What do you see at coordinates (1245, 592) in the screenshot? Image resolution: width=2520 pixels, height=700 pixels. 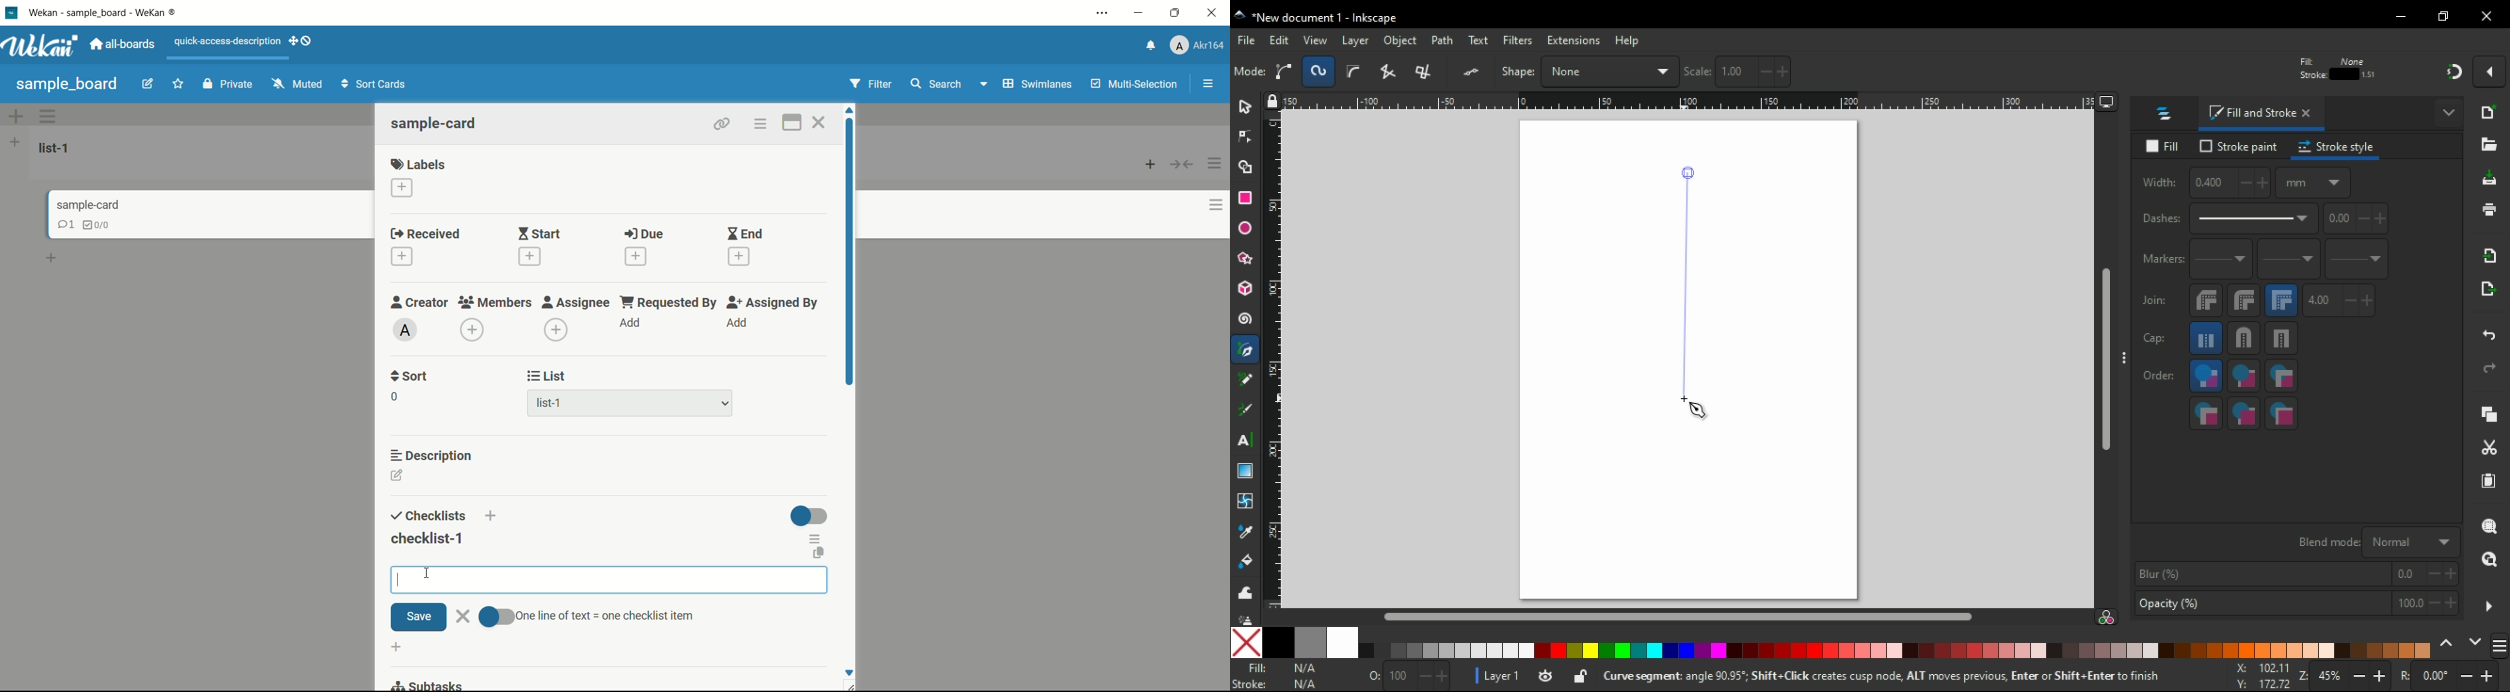 I see `tweak tool` at bounding box center [1245, 592].